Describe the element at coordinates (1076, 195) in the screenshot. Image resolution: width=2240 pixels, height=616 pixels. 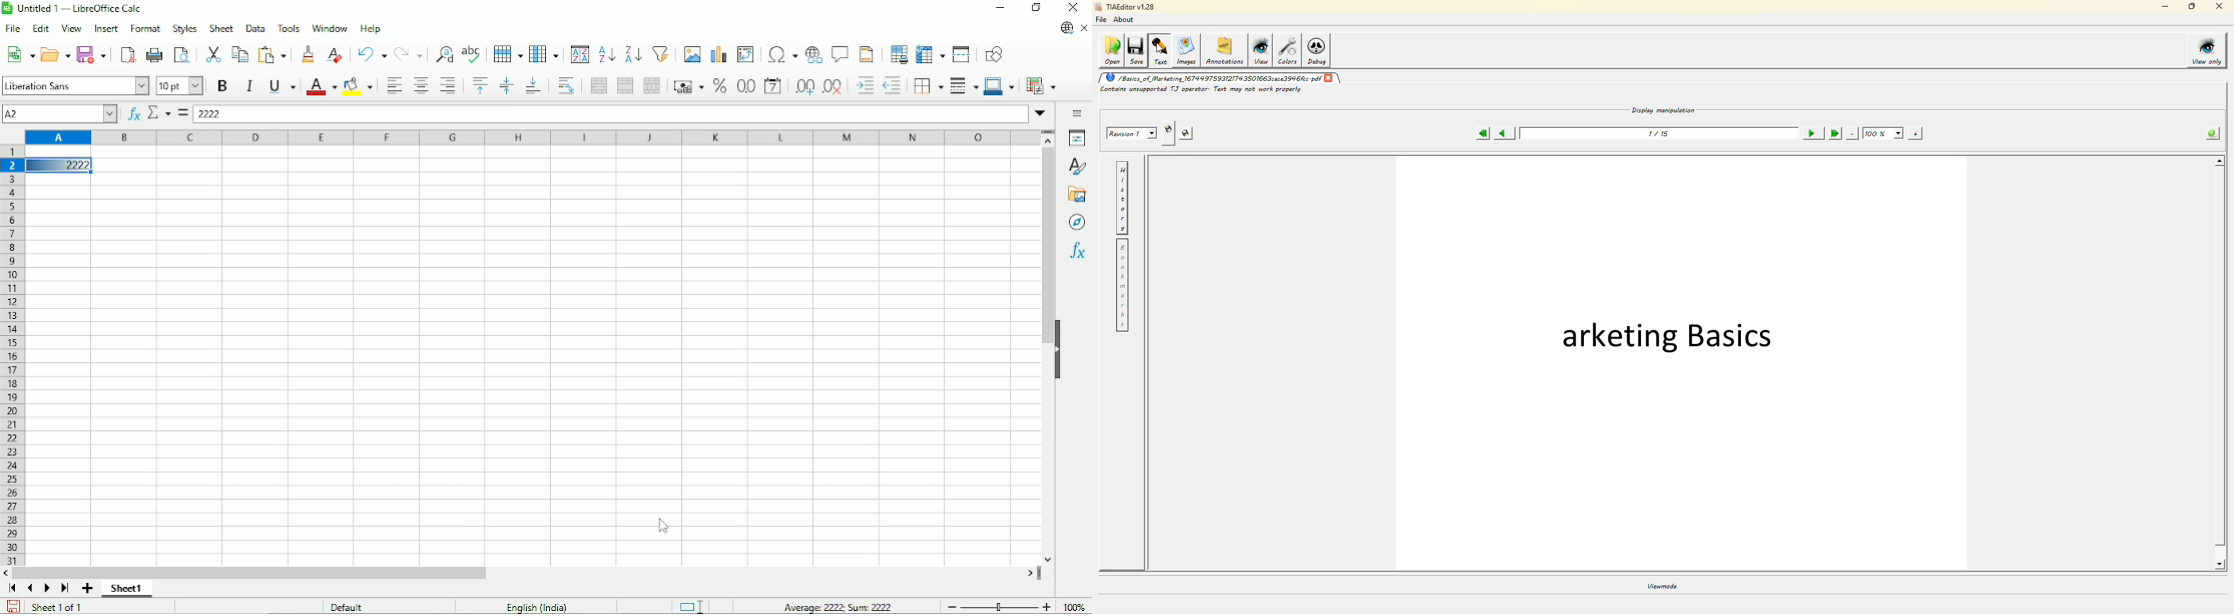
I see `Gallery` at that location.